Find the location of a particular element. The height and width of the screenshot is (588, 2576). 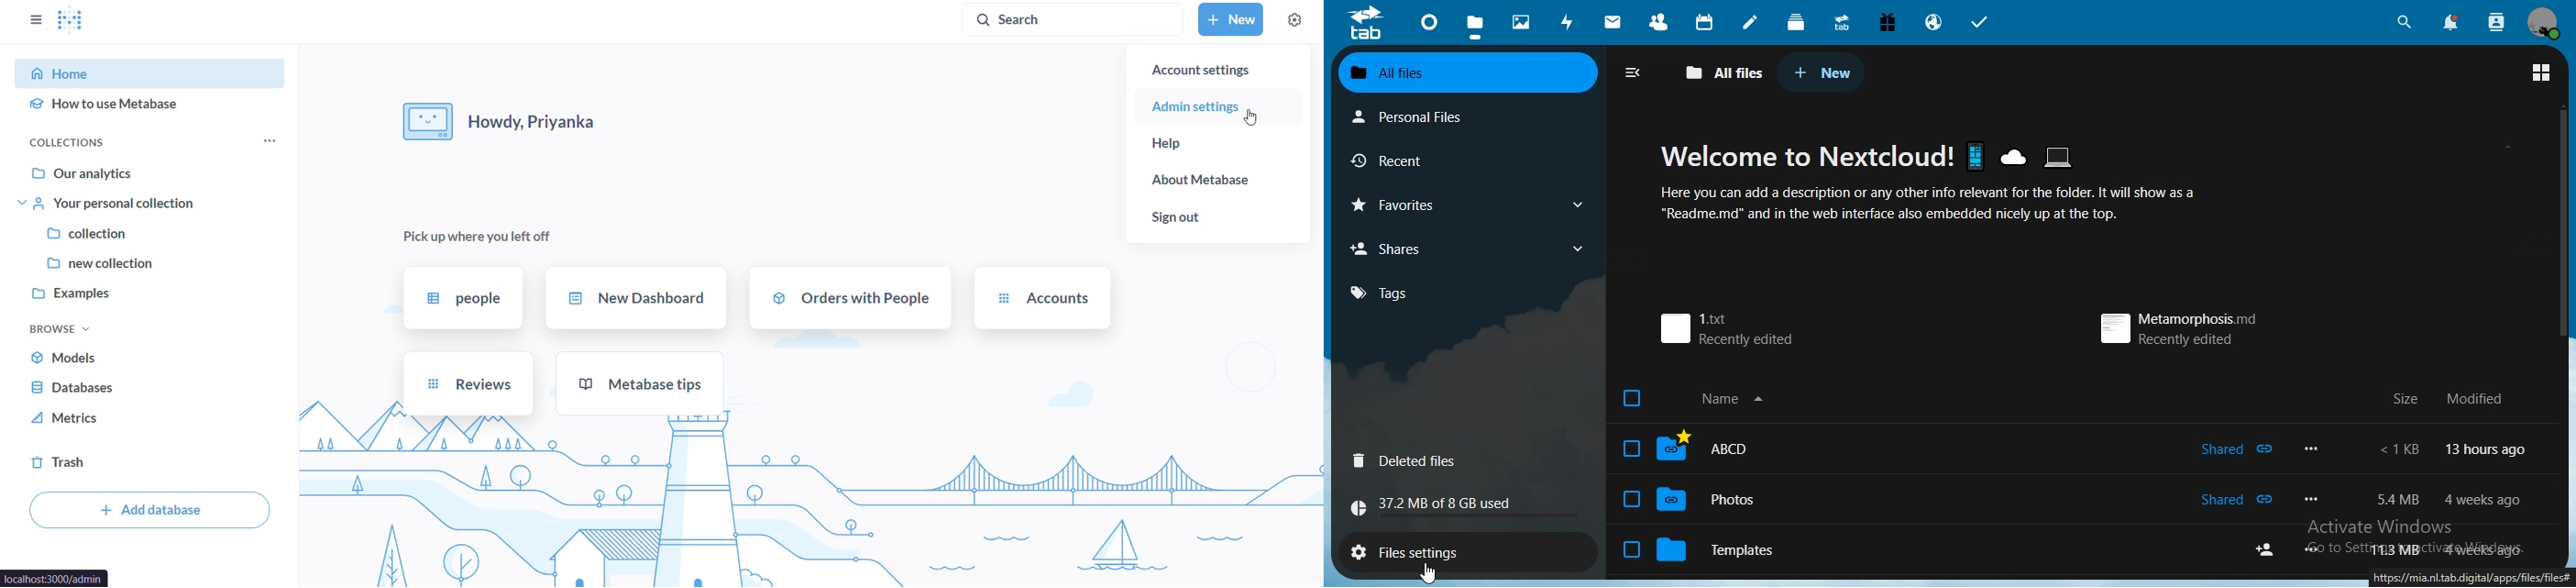

text is located at coordinates (1447, 505).